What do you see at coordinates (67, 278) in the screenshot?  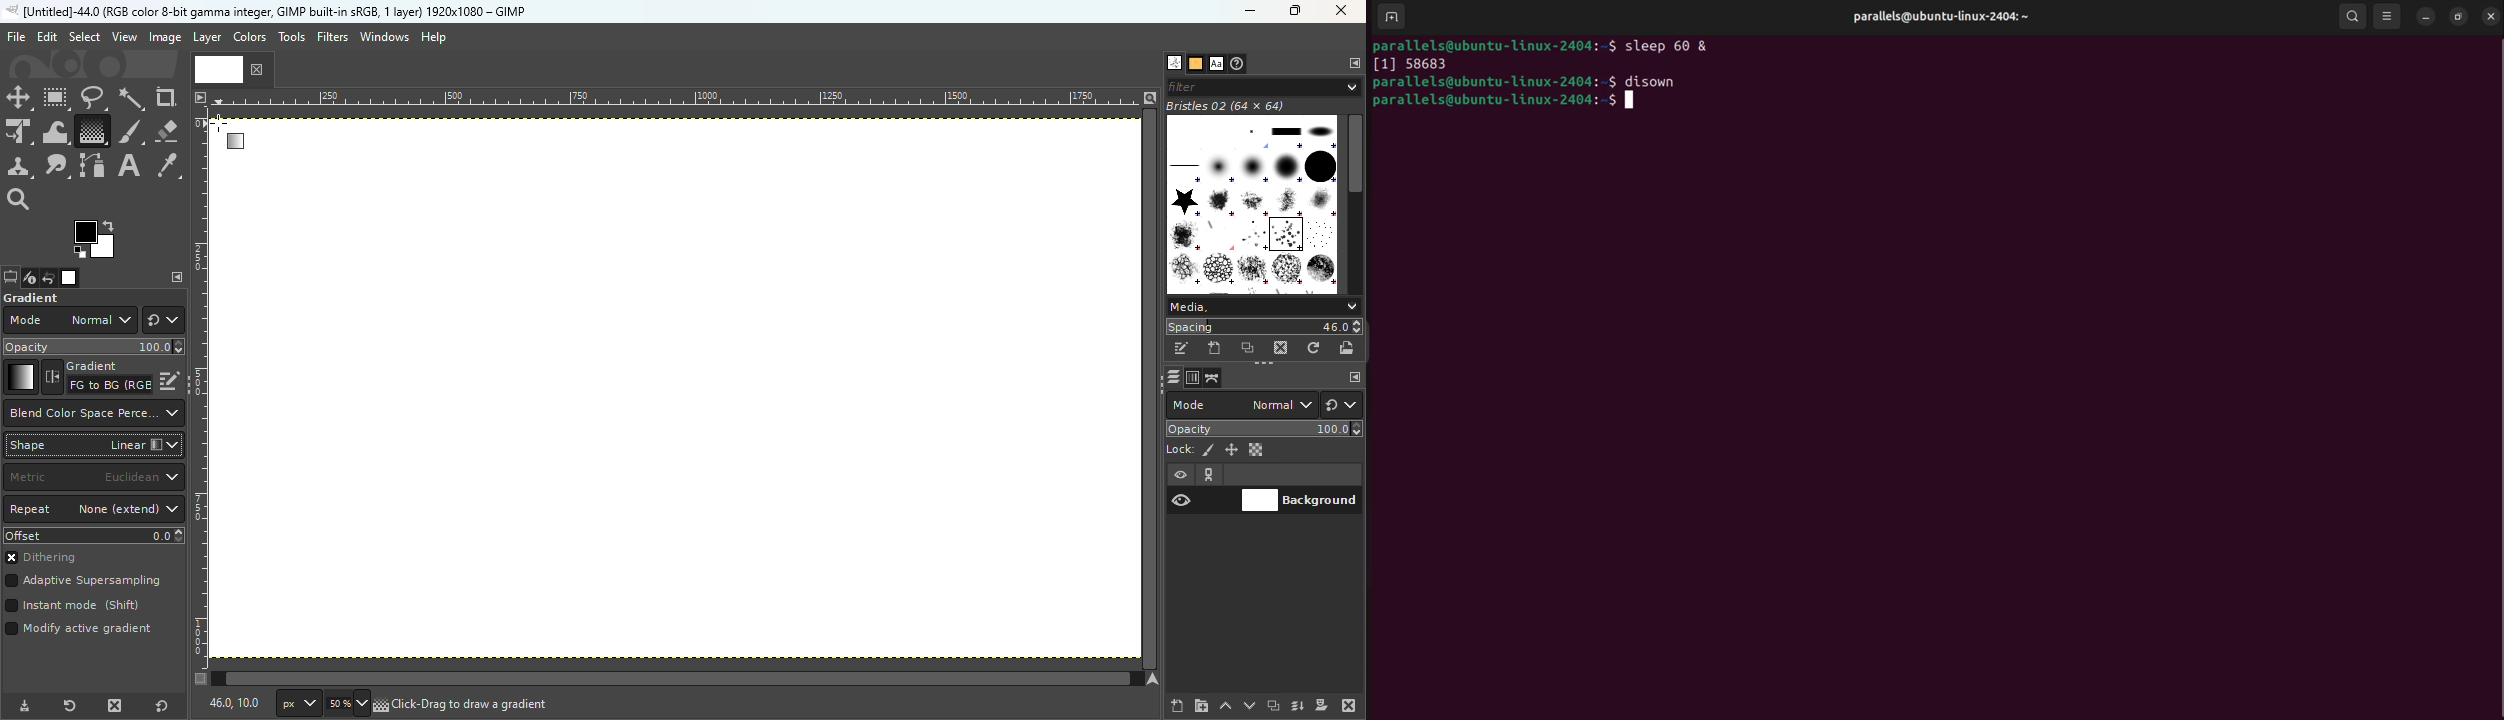 I see `Open the image dialog` at bounding box center [67, 278].